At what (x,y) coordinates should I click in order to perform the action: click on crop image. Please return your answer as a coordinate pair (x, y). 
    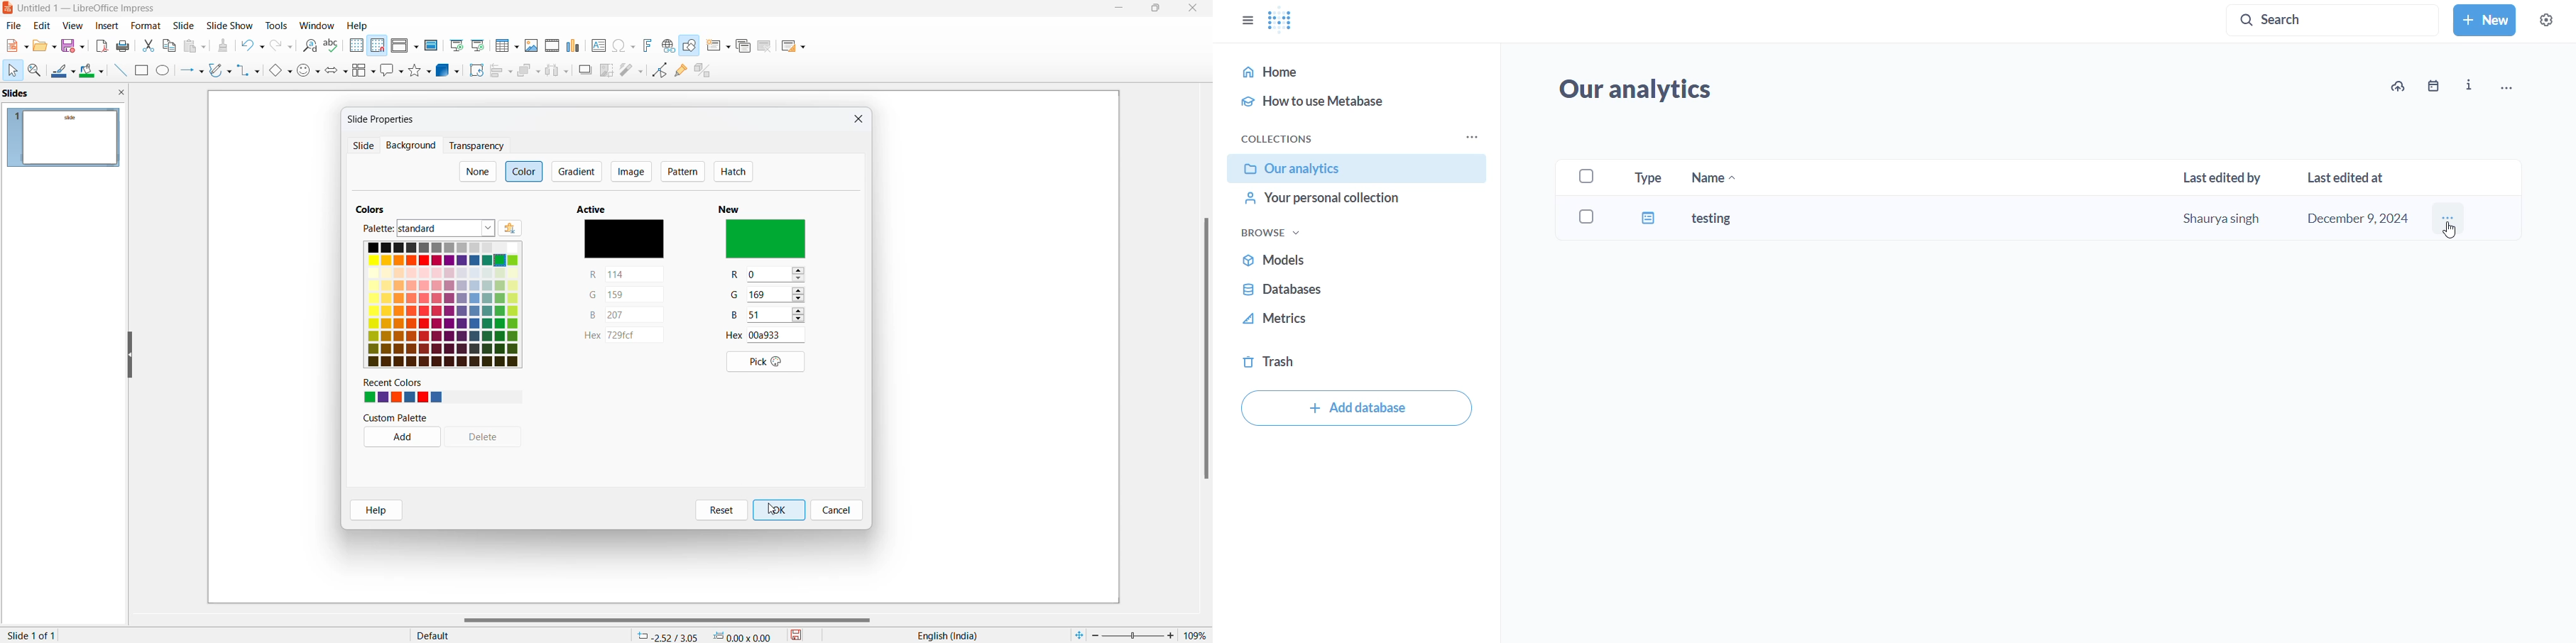
    Looking at the image, I should click on (607, 70).